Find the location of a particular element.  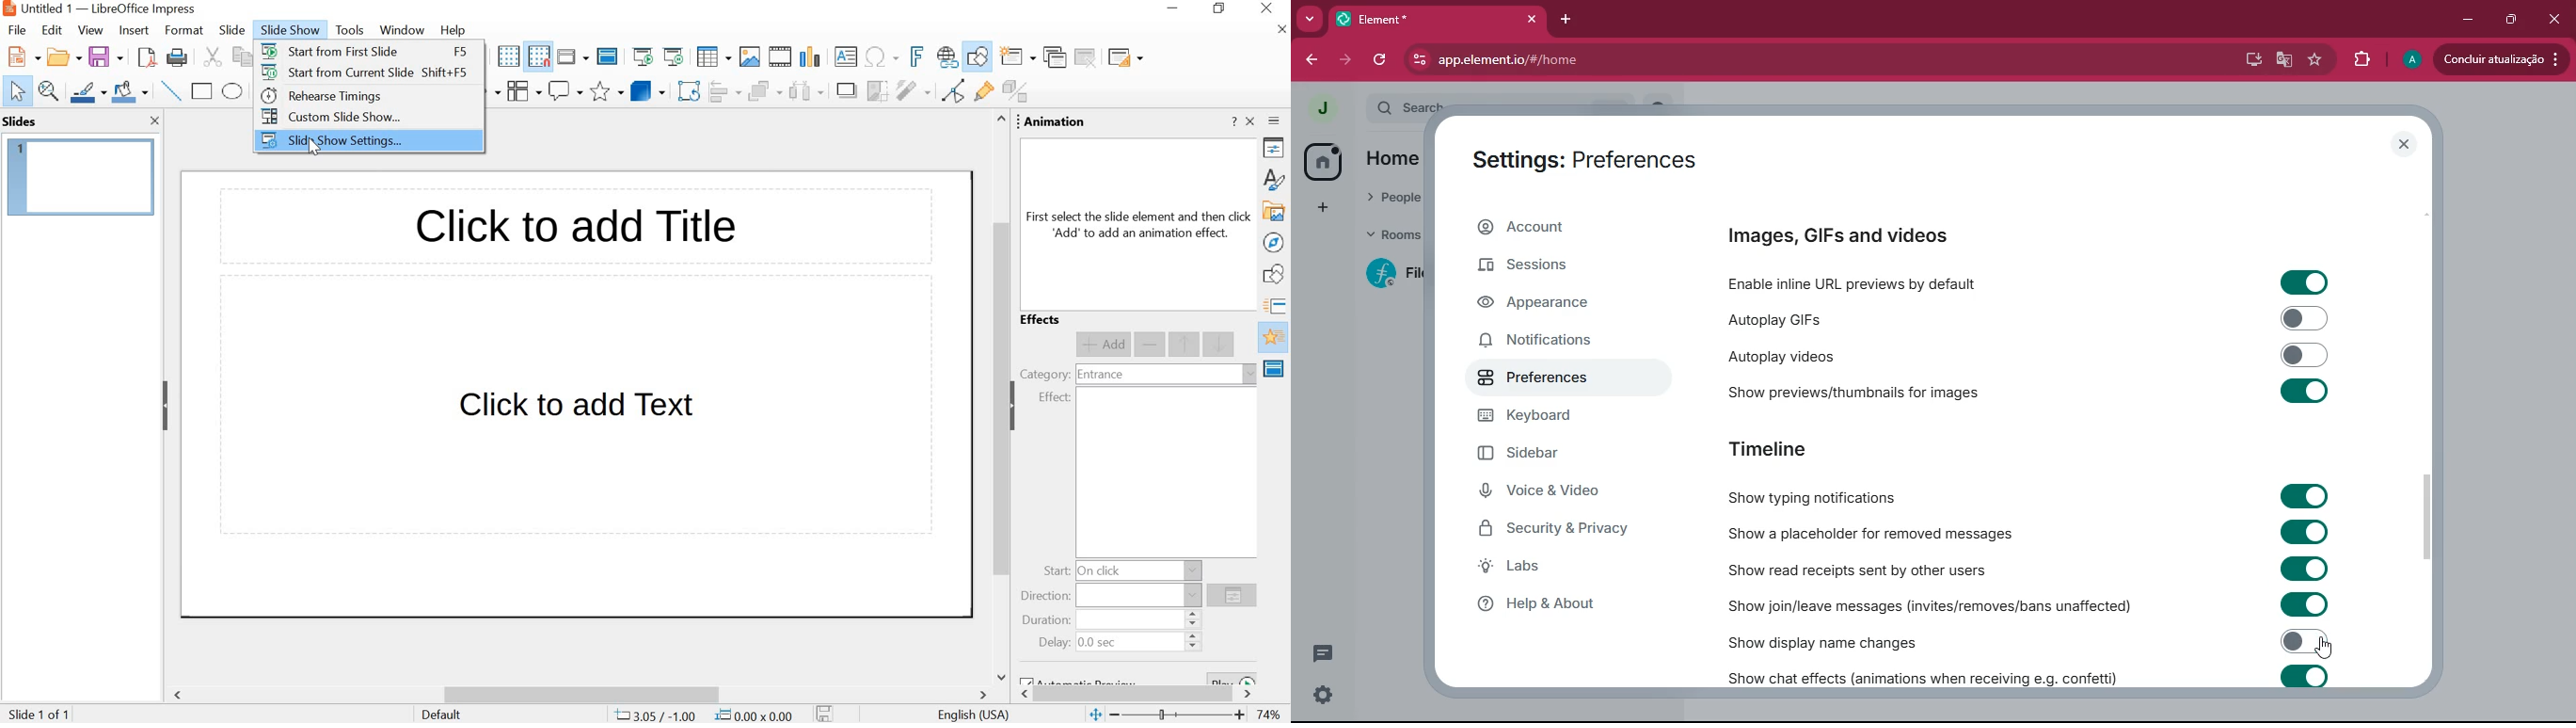

click to add text is located at coordinates (579, 411).